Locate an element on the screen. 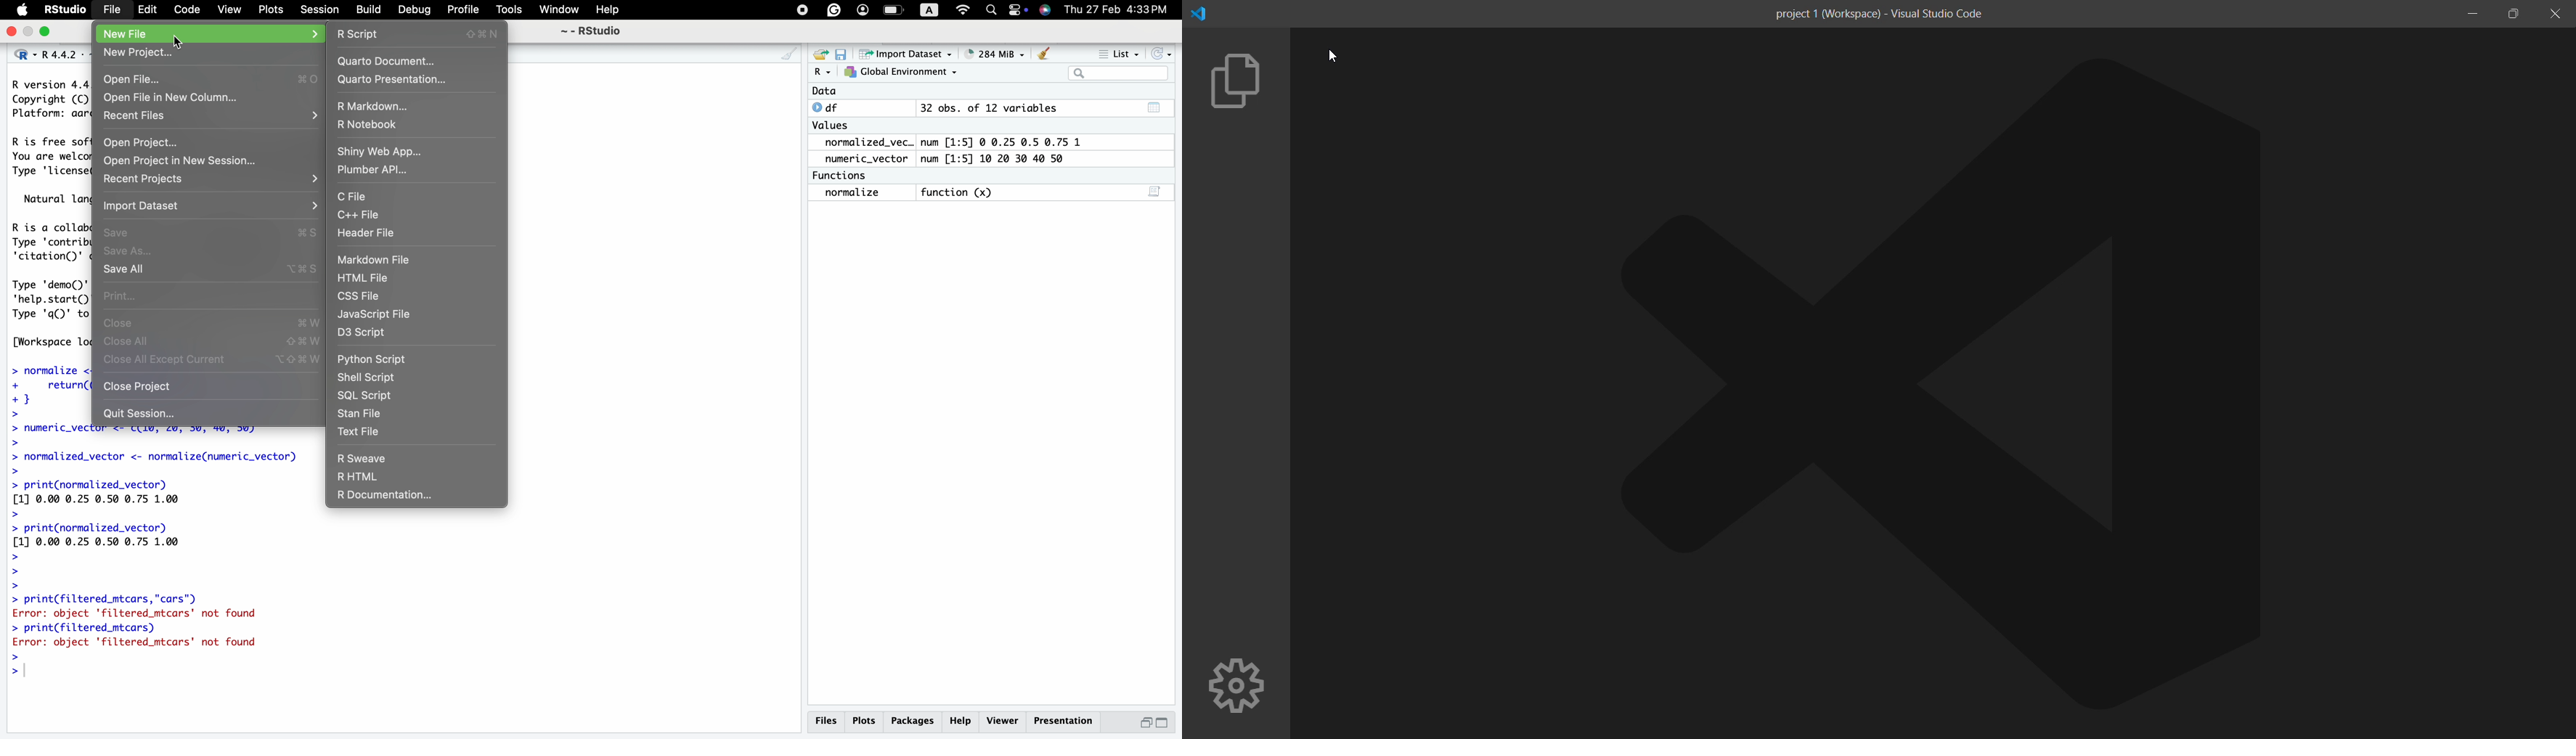 The width and height of the screenshot is (2576, 756). Profile is located at coordinates (464, 9).